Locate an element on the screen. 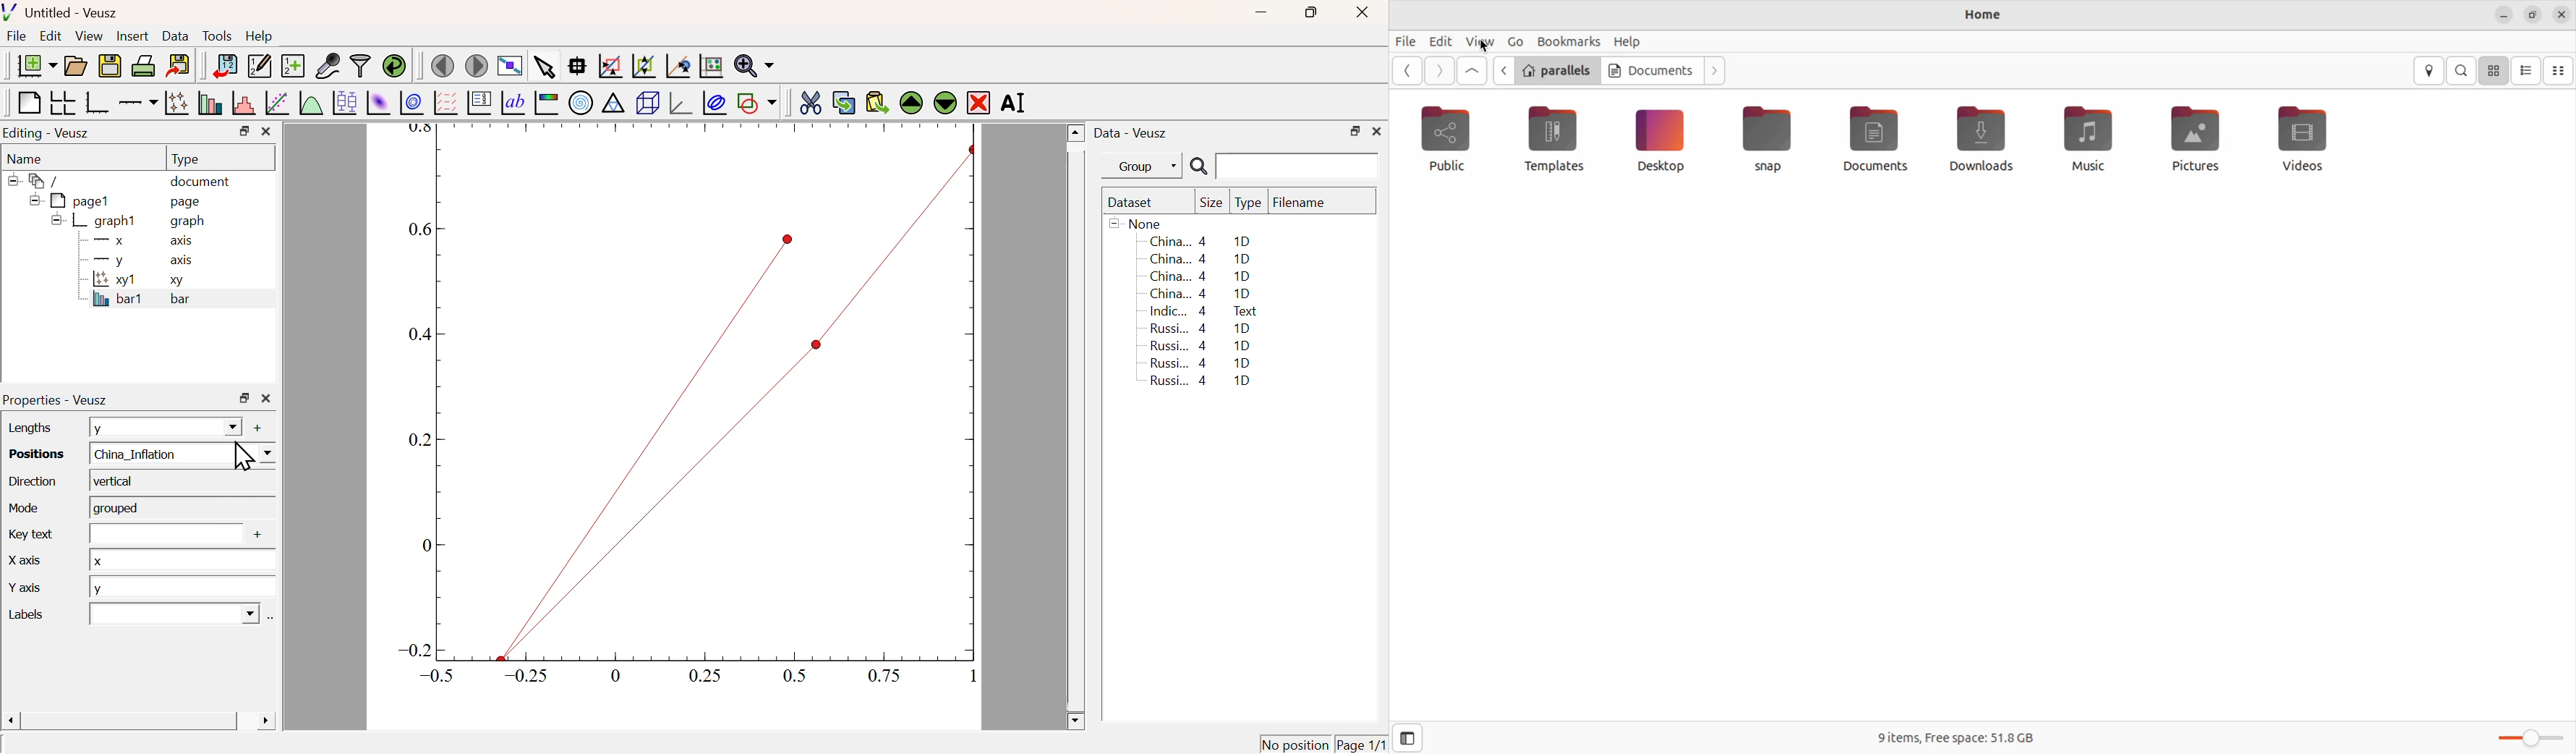 The width and height of the screenshot is (2576, 756). Plot points with lines and errorbars is located at coordinates (178, 103).